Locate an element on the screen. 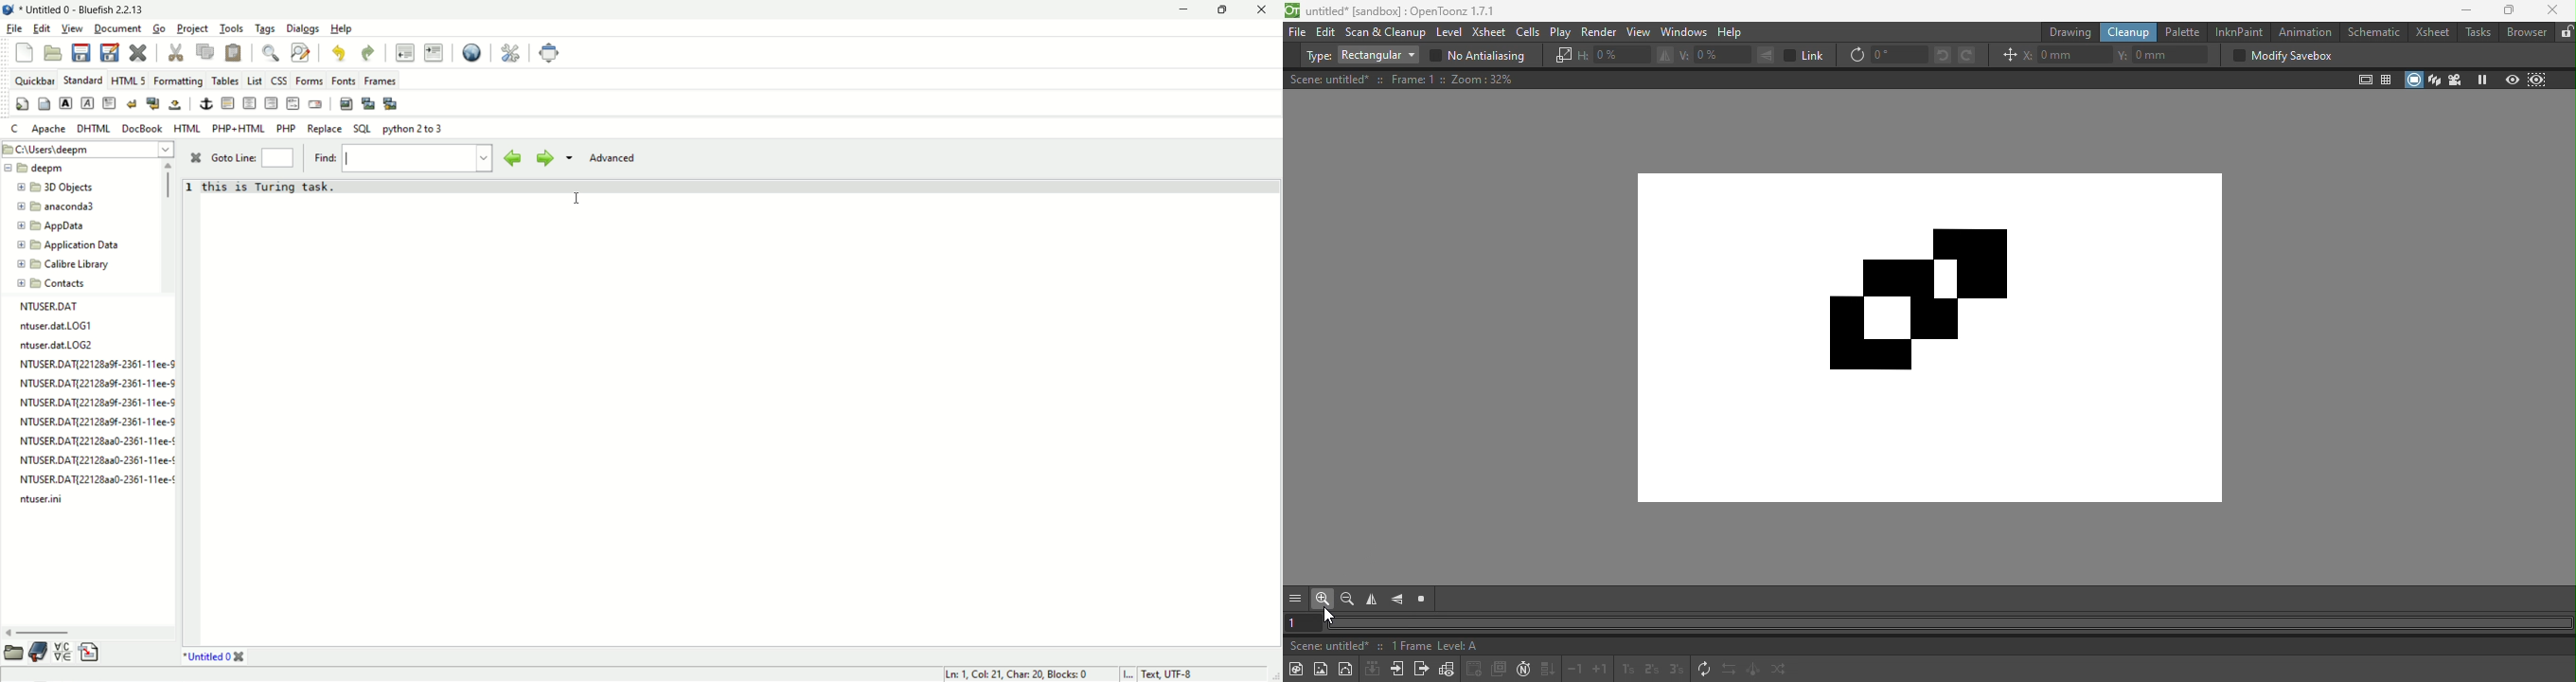  break is located at coordinates (132, 104).